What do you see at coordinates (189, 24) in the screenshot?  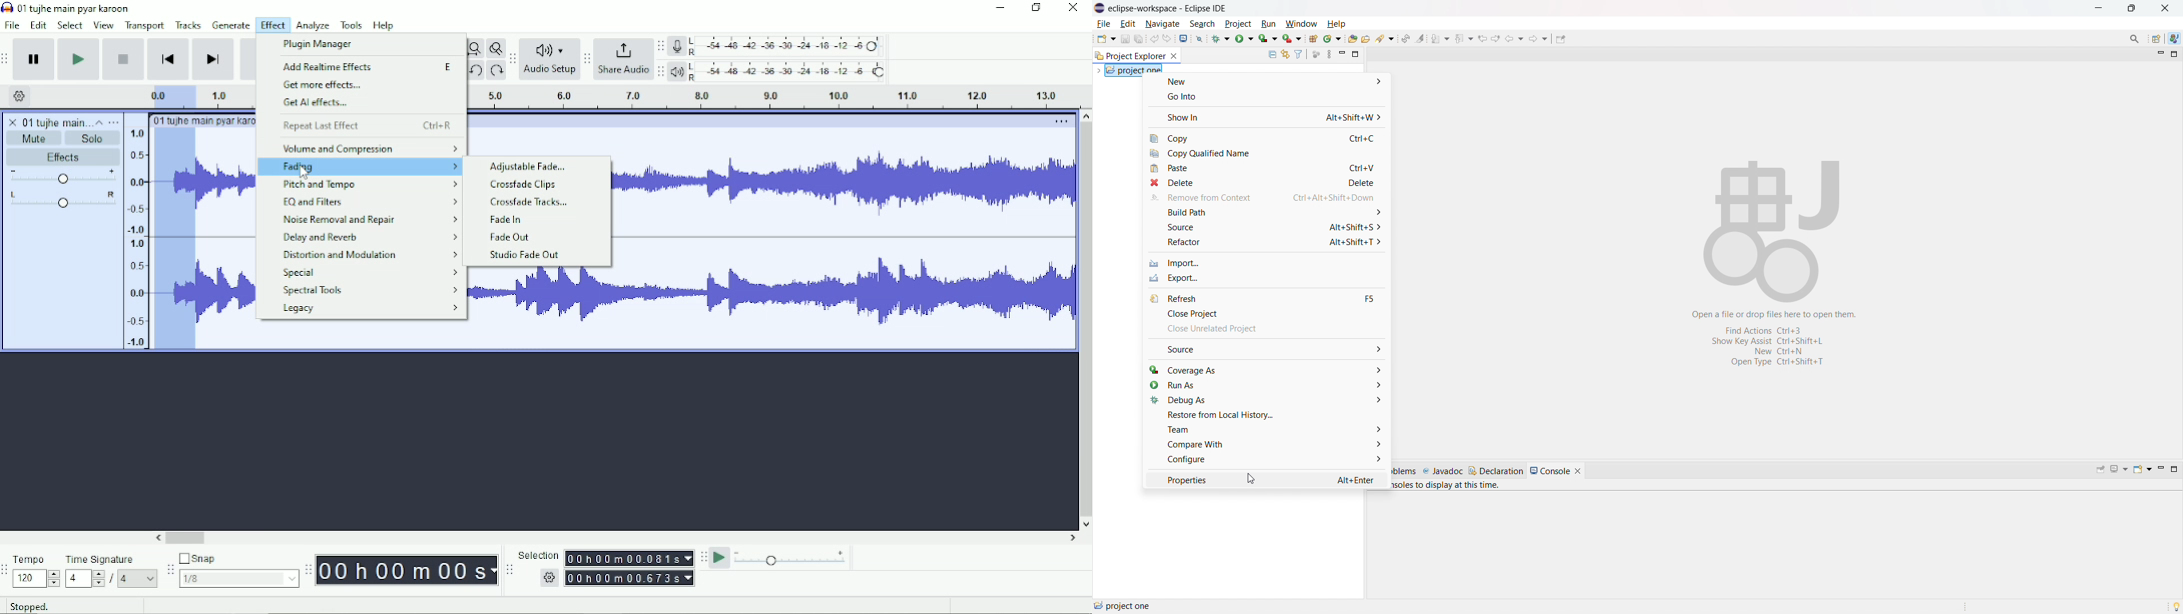 I see `Tracks` at bounding box center [189, 24].